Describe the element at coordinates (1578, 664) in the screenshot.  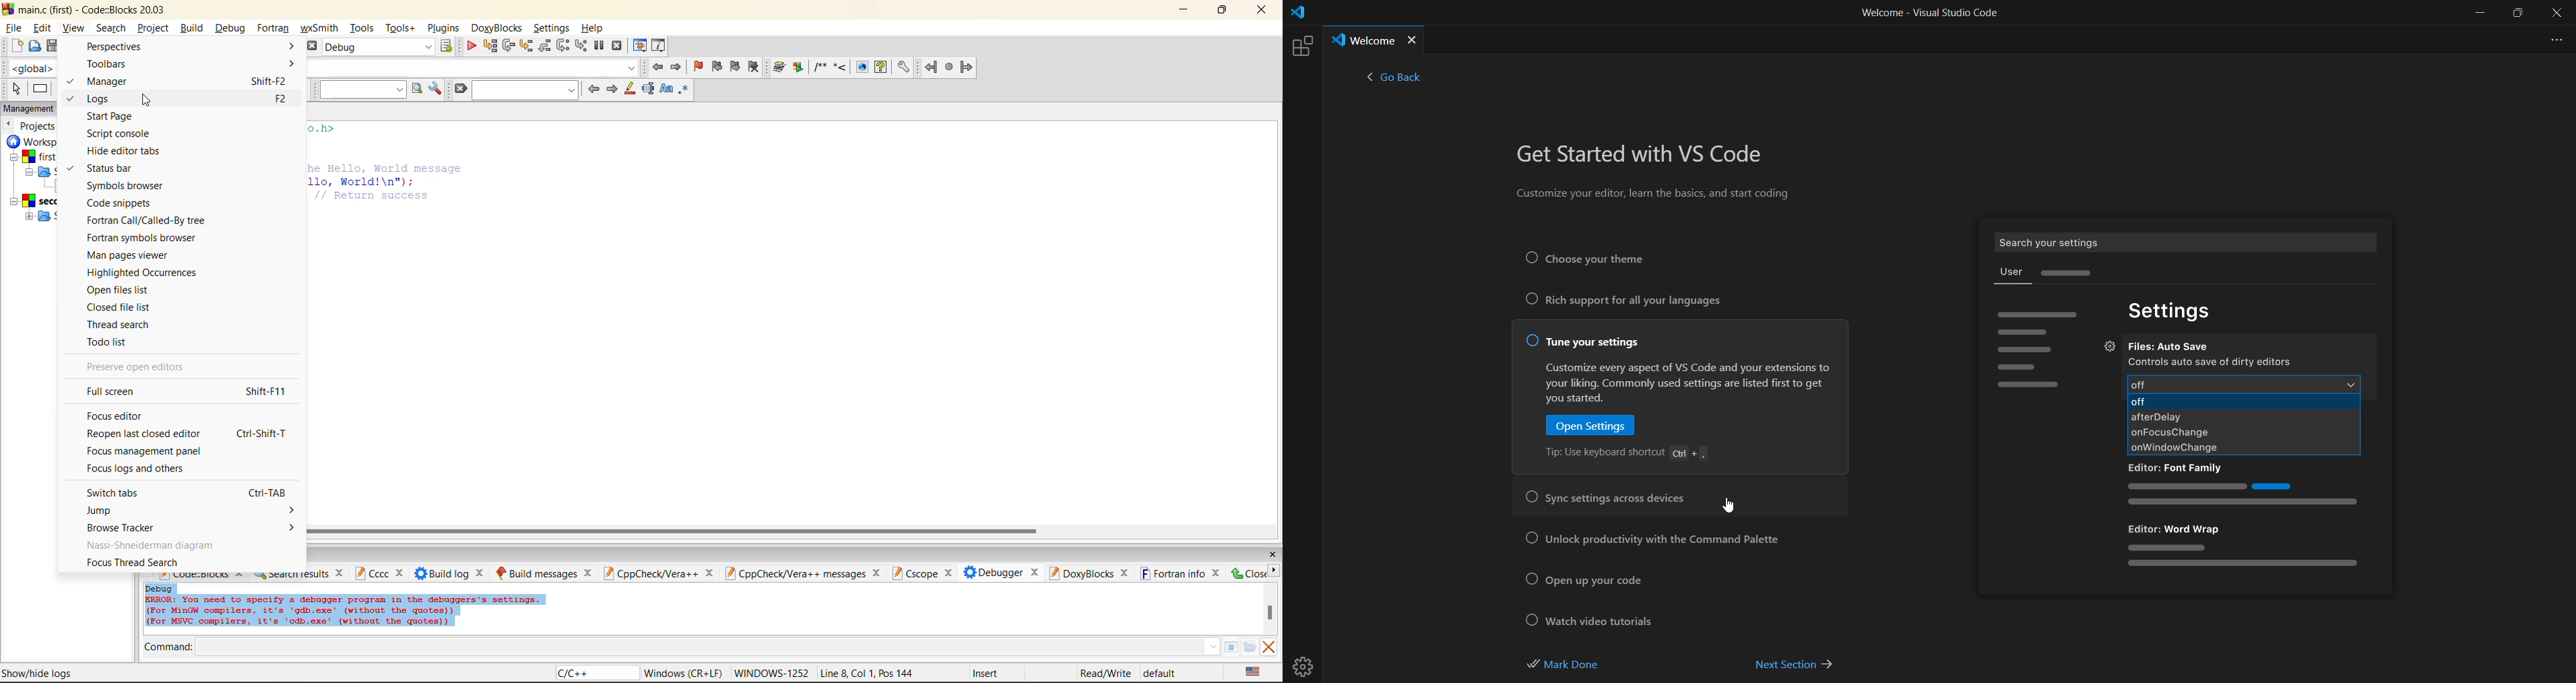
I see `mark done` at that location.